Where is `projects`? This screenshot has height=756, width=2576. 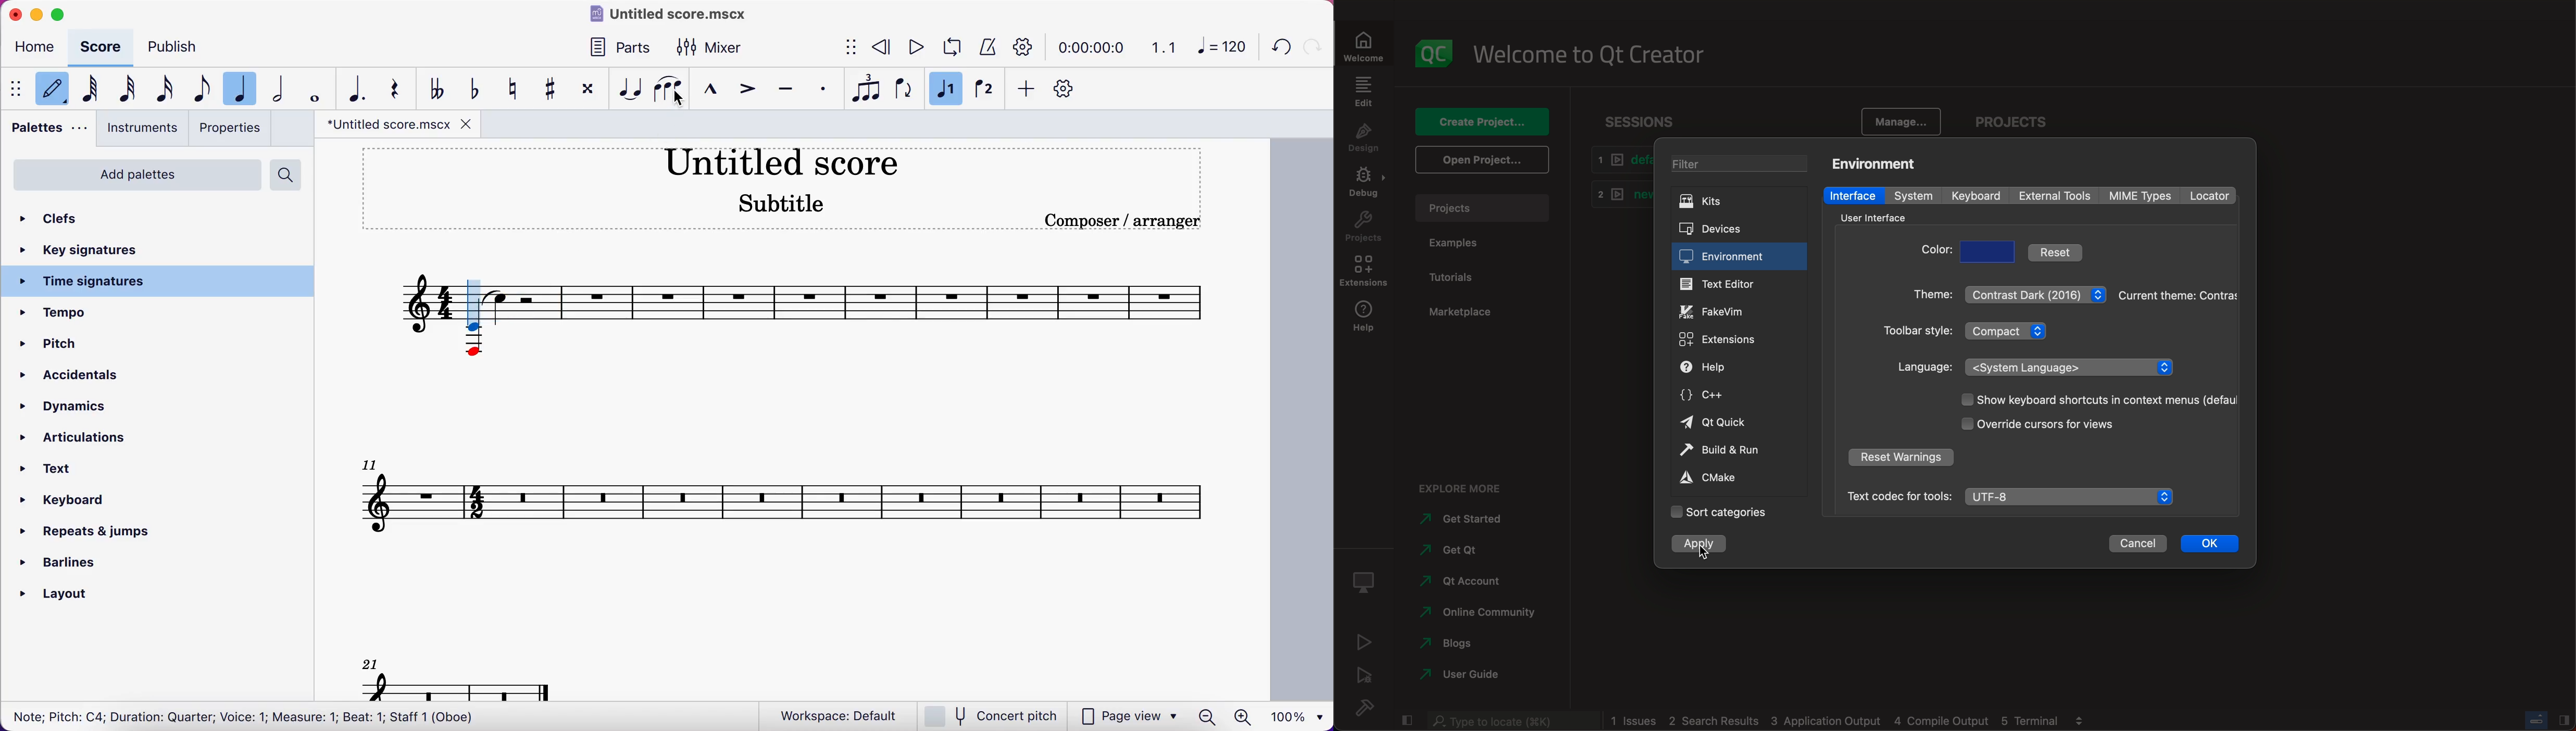
projects is located at coordinates (2017, 117).